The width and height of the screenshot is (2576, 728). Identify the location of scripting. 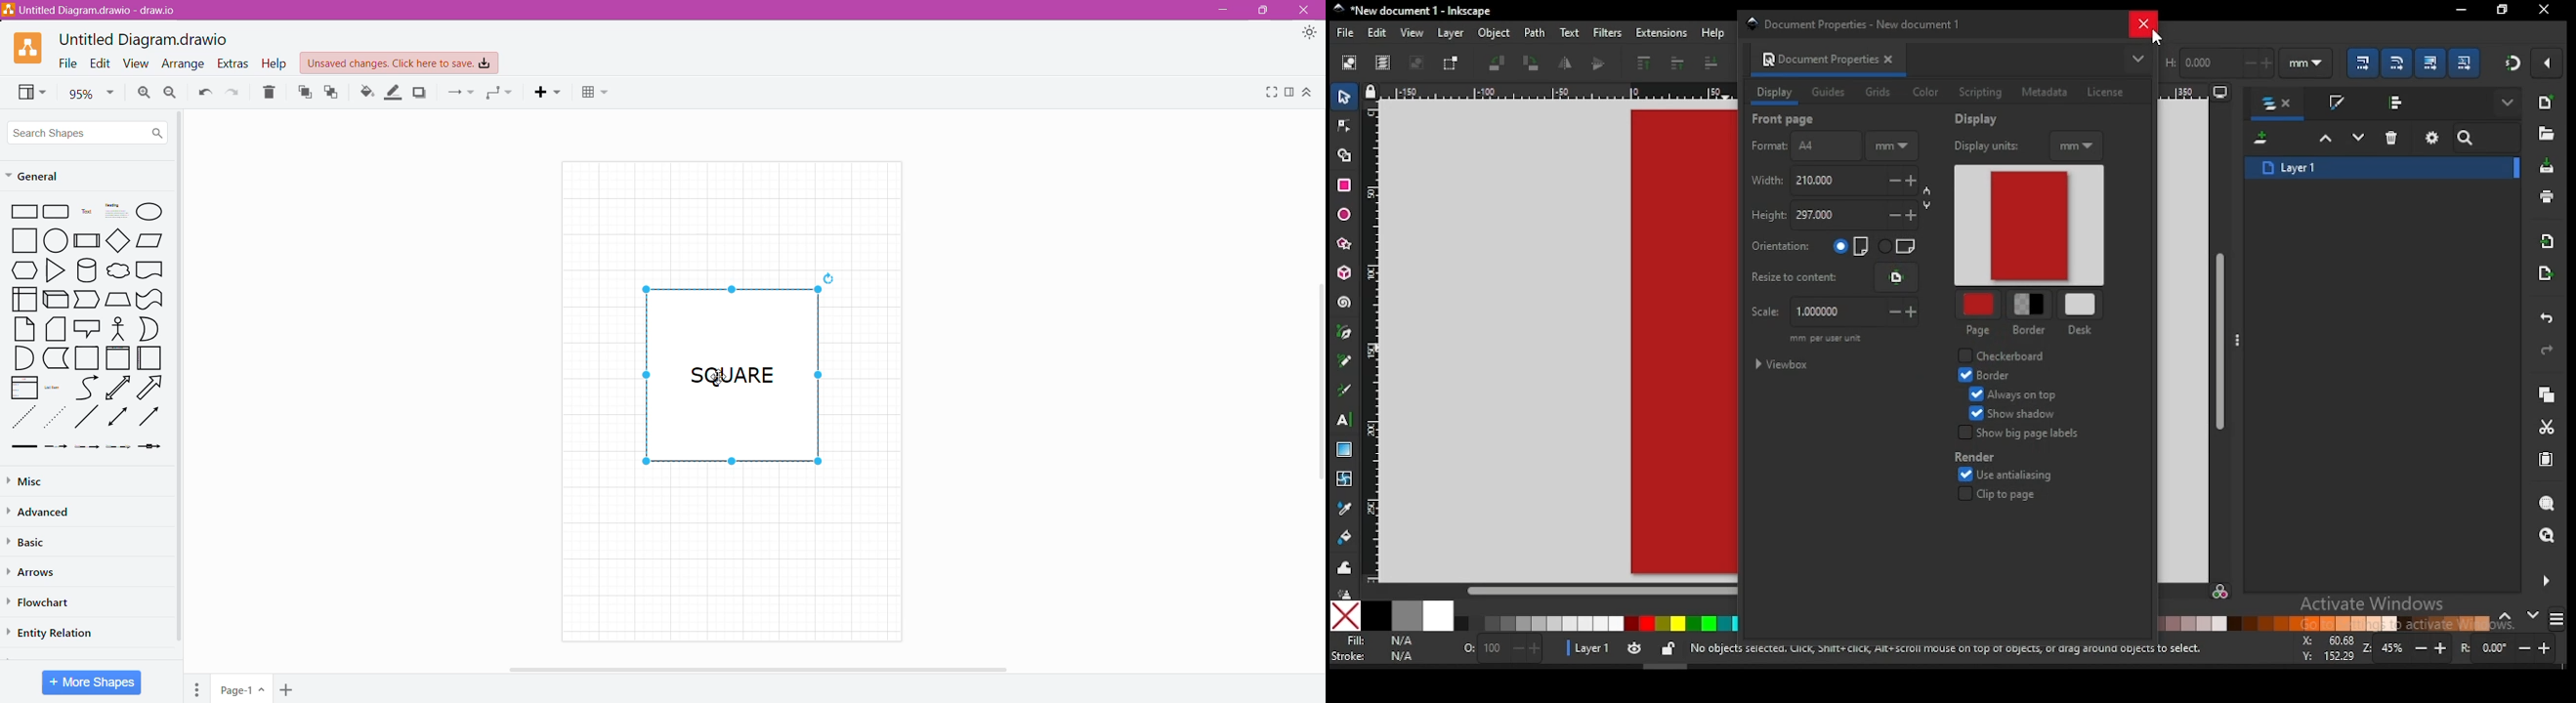
(1979, 93).